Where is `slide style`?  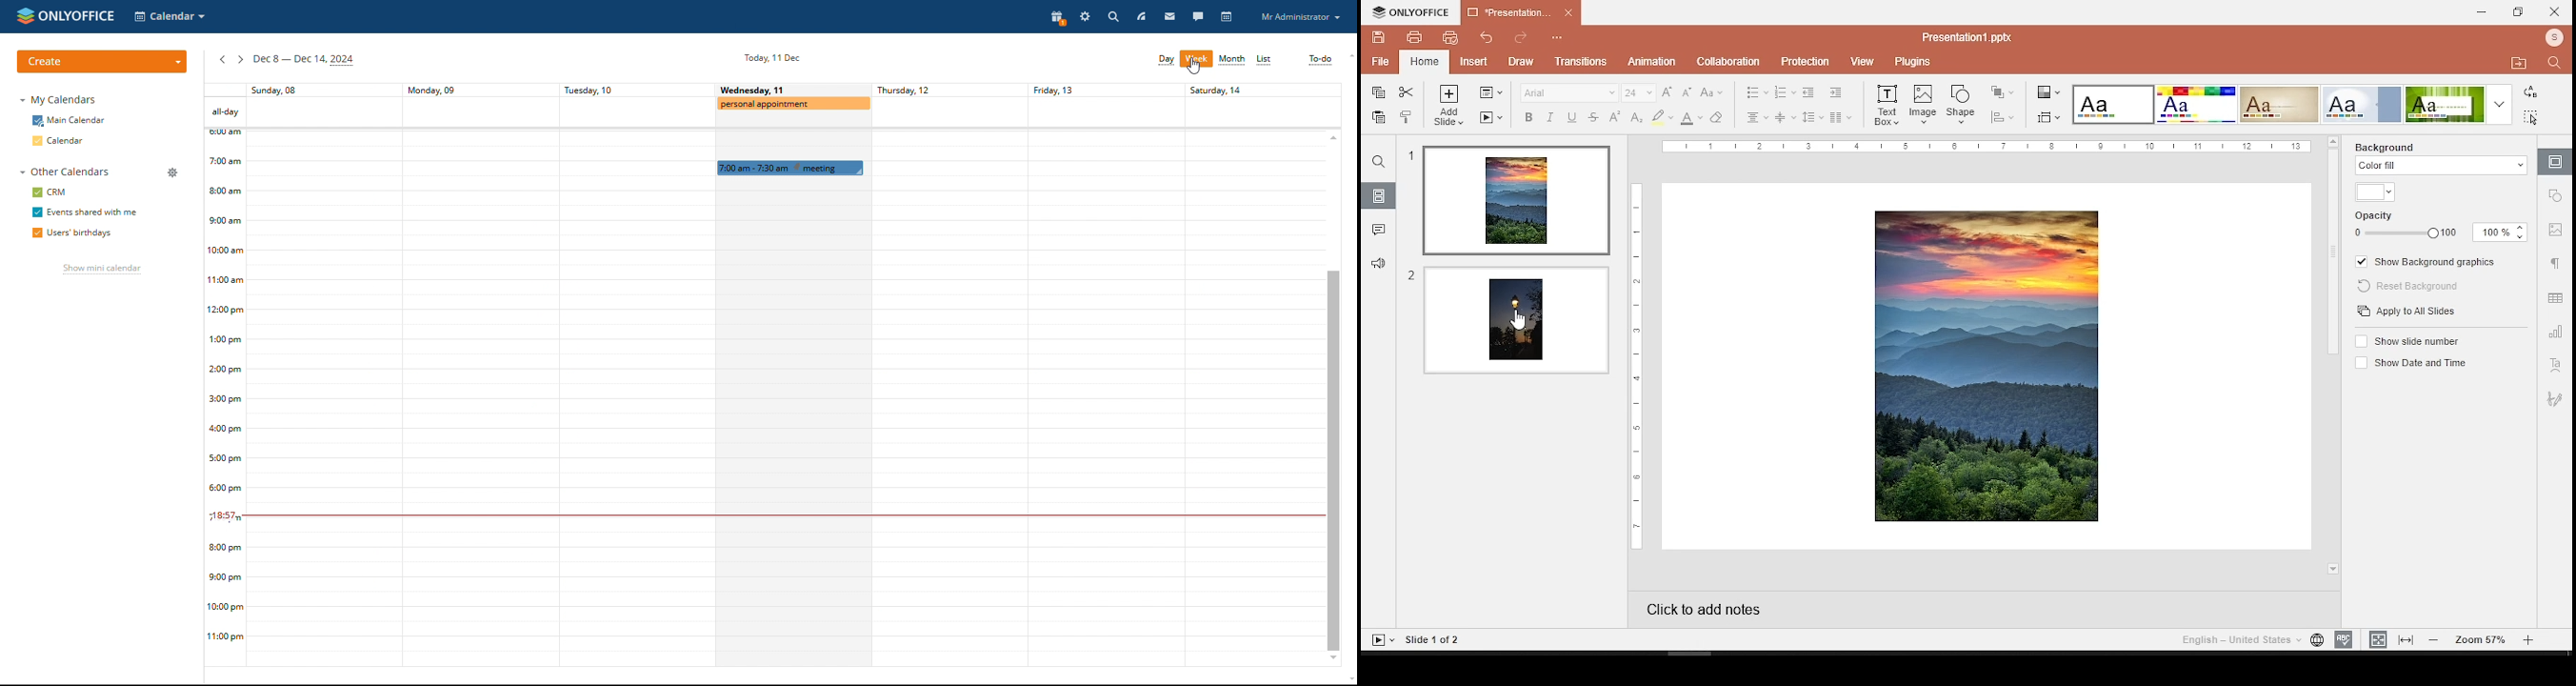 slide style is located at coordinates (2446, 104).